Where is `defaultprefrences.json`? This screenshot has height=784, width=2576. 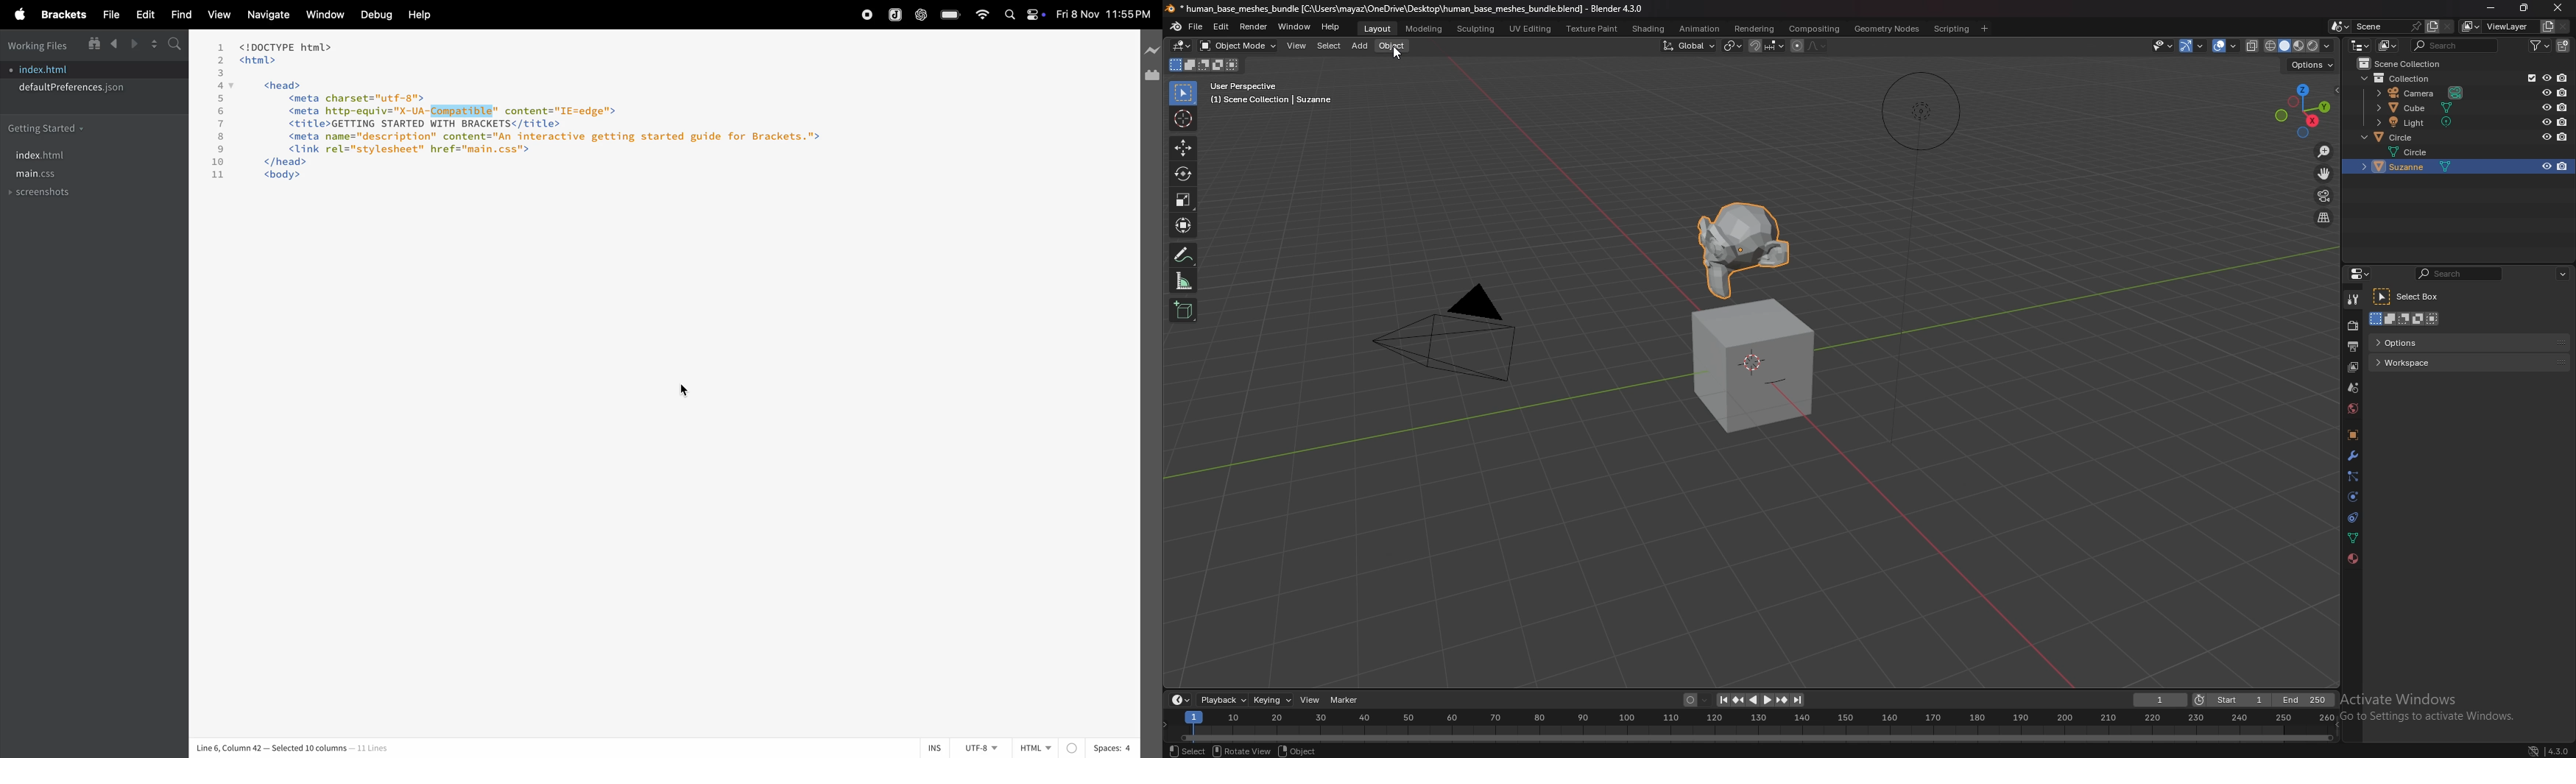 defaultprefrences.json is located at coordinates (73, 89).